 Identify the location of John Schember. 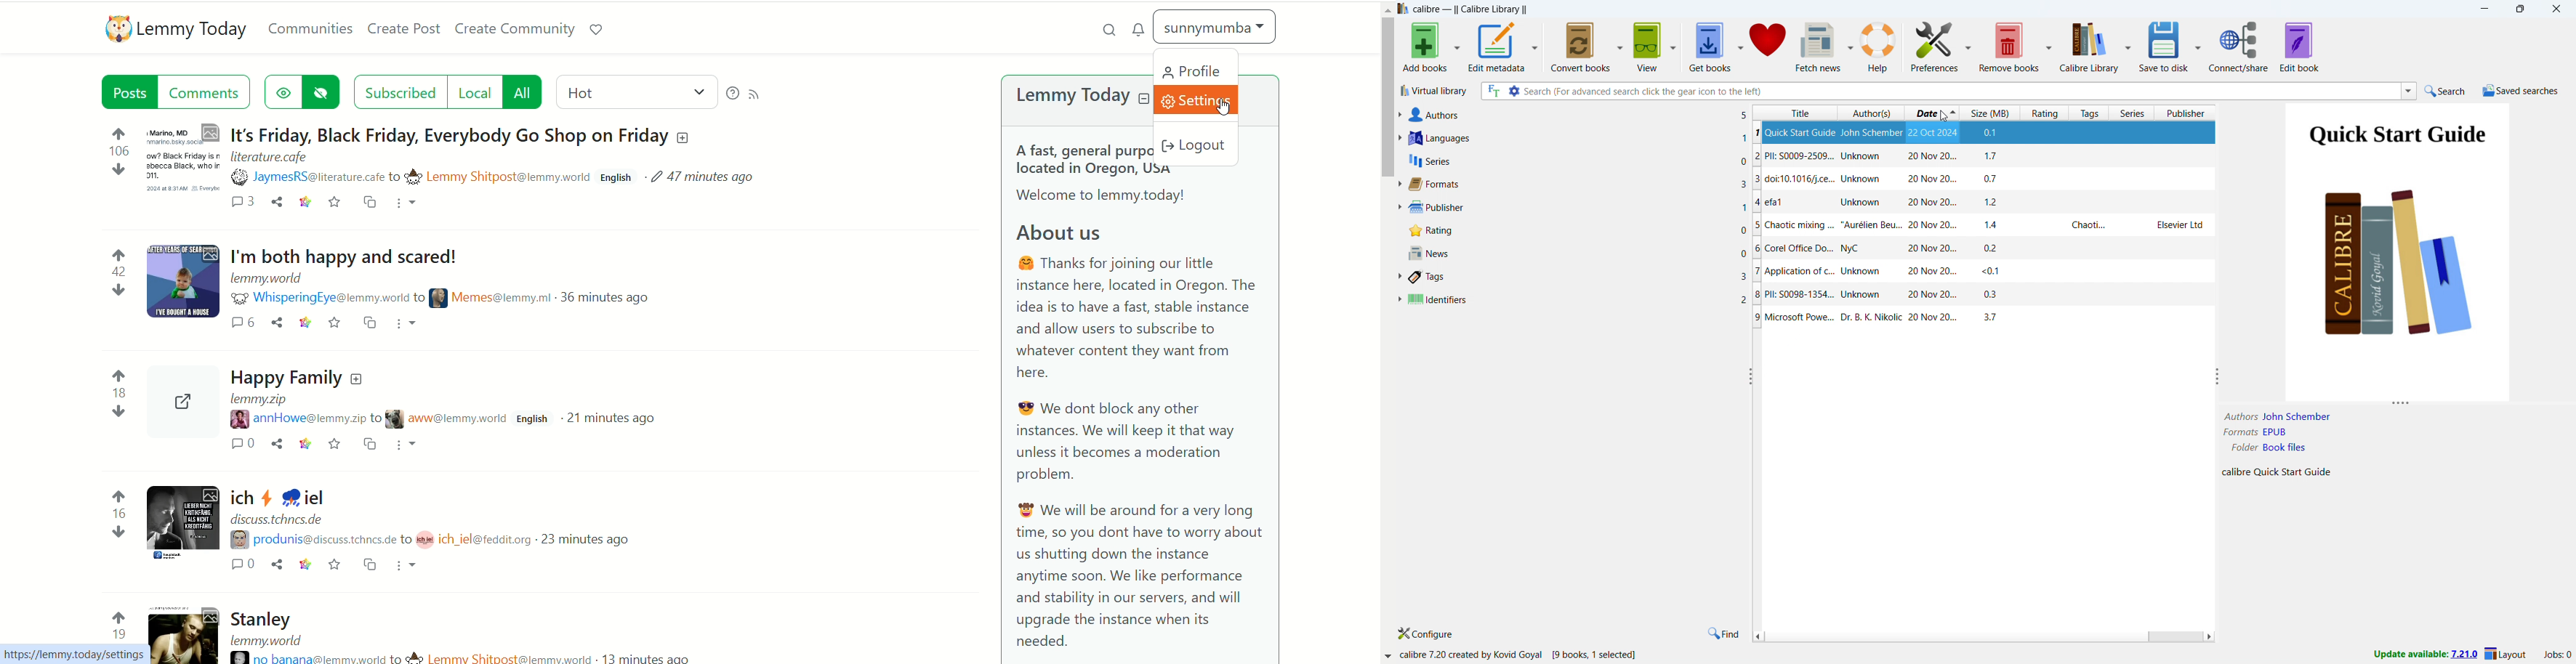
(1872, 248).